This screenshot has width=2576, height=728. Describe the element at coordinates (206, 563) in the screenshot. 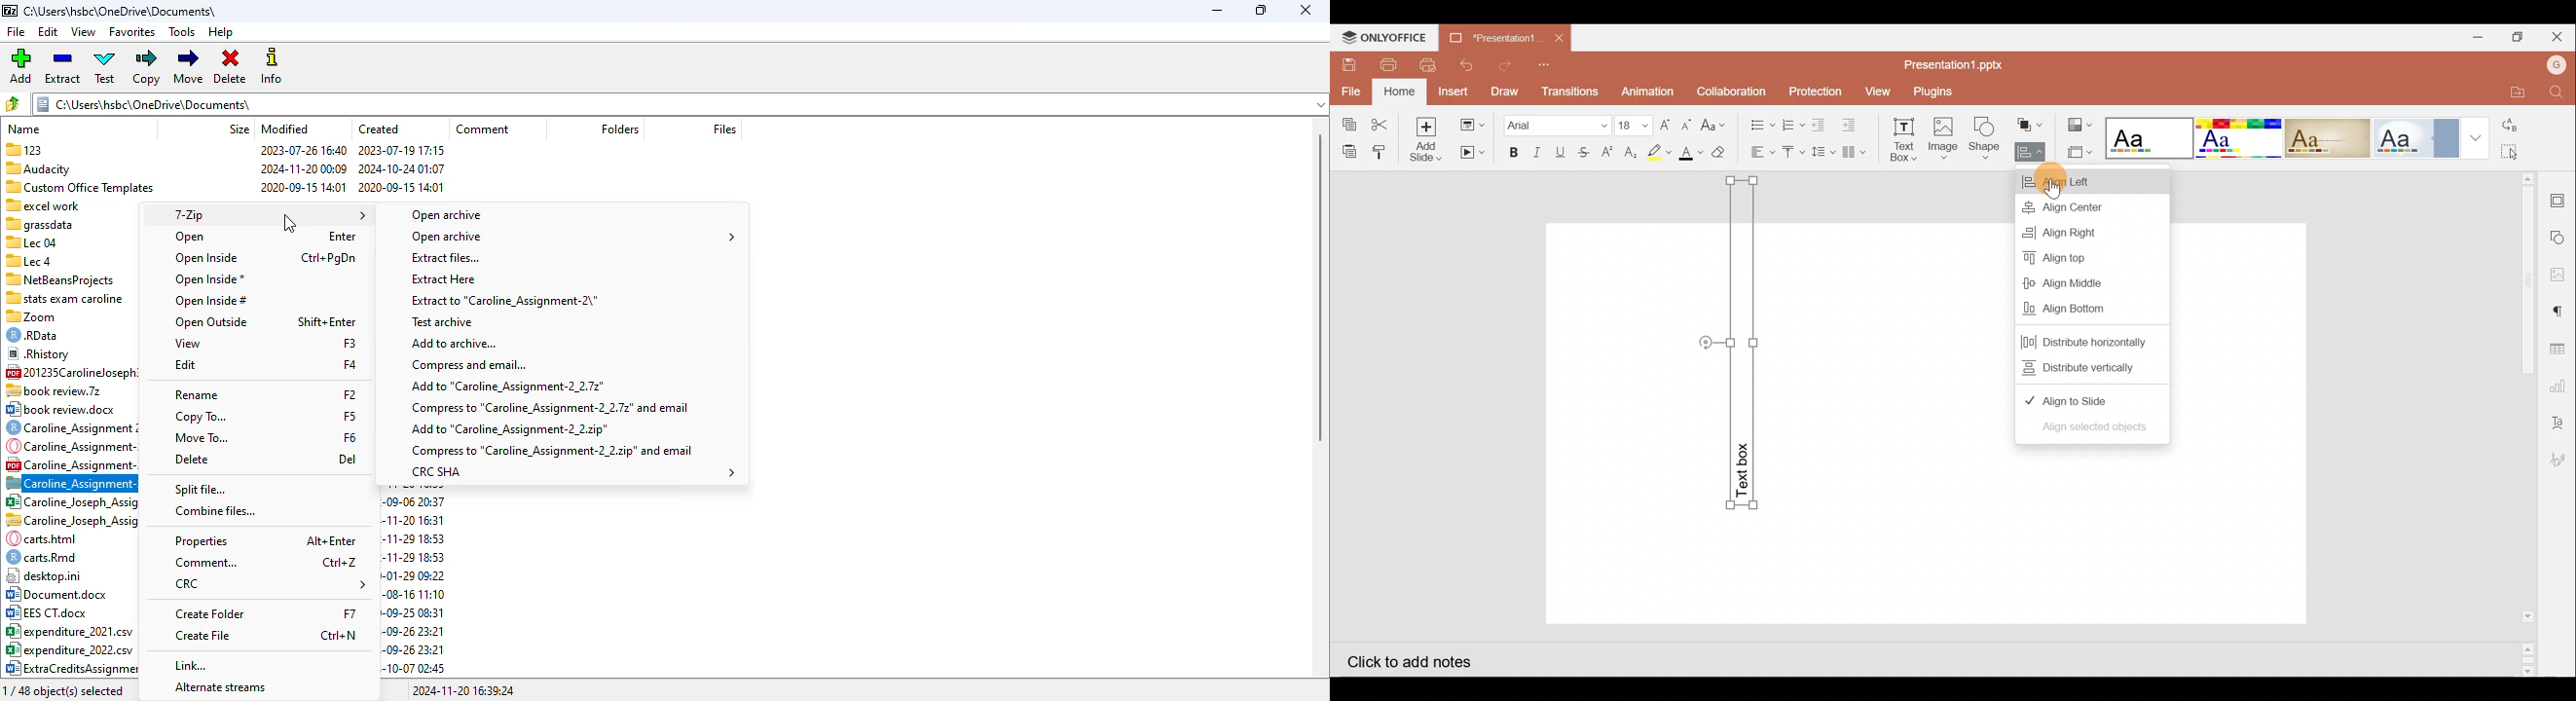

I see `comment` at that location.